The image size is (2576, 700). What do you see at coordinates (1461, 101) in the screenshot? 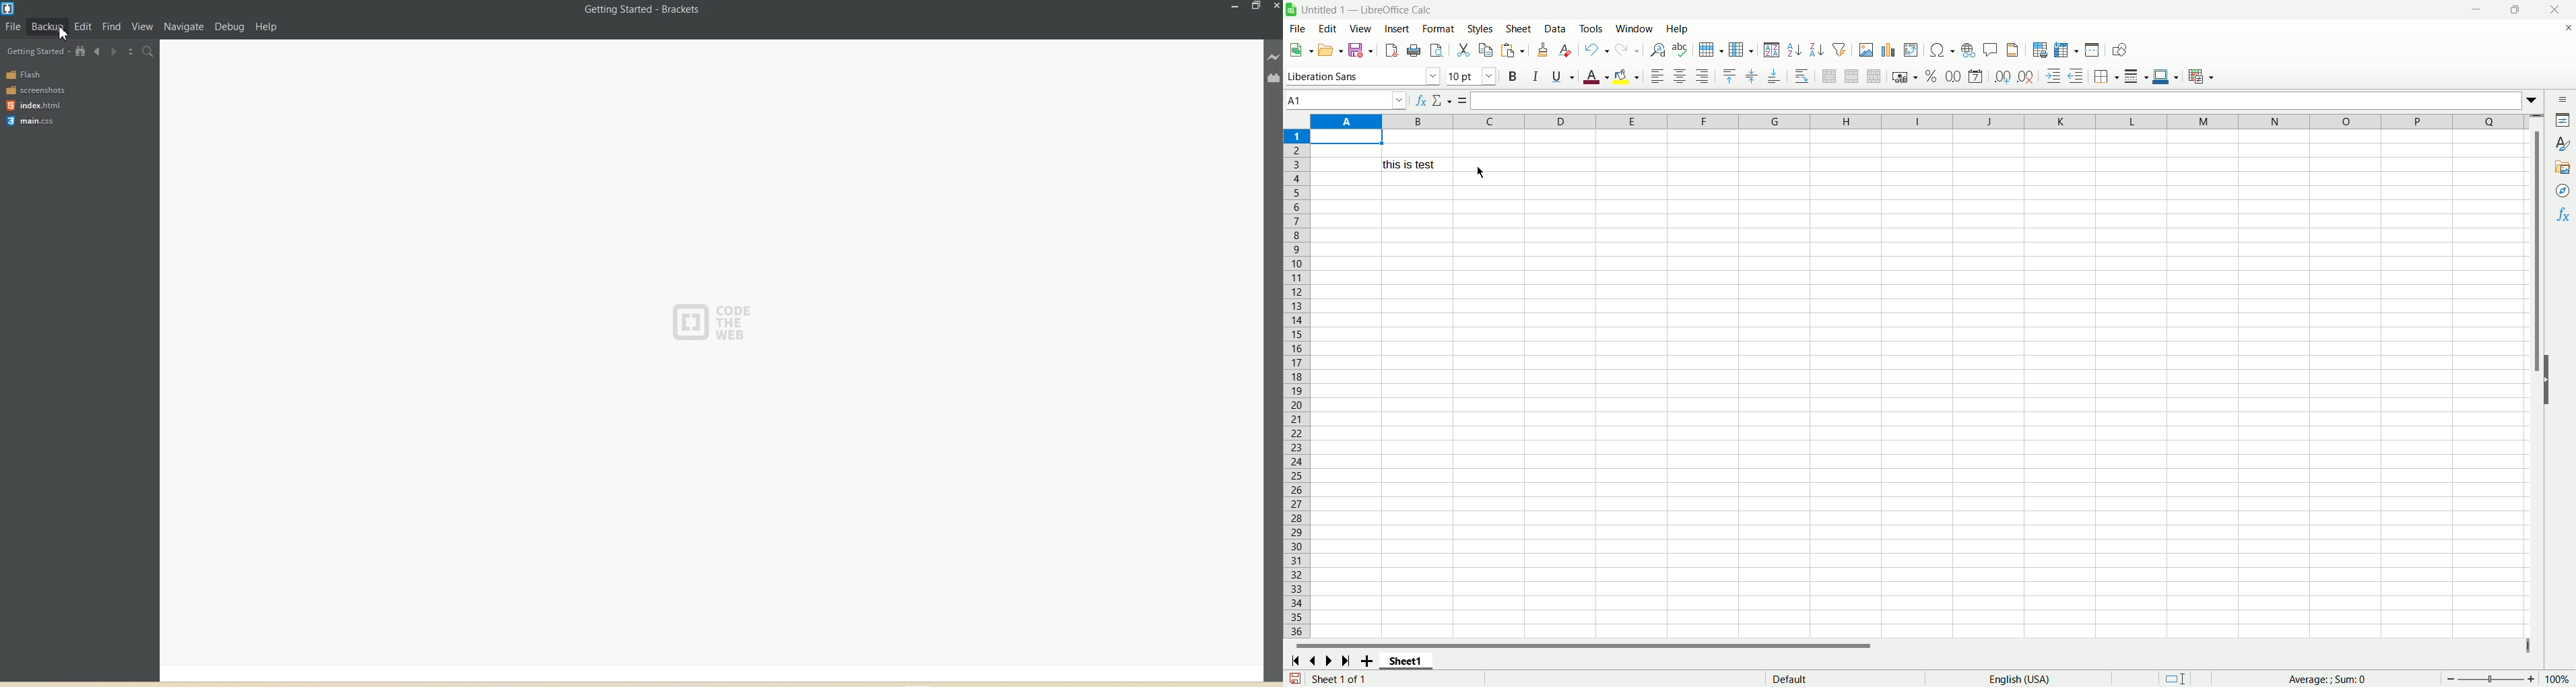
I see `formula` at bounding box center [1461, 101].